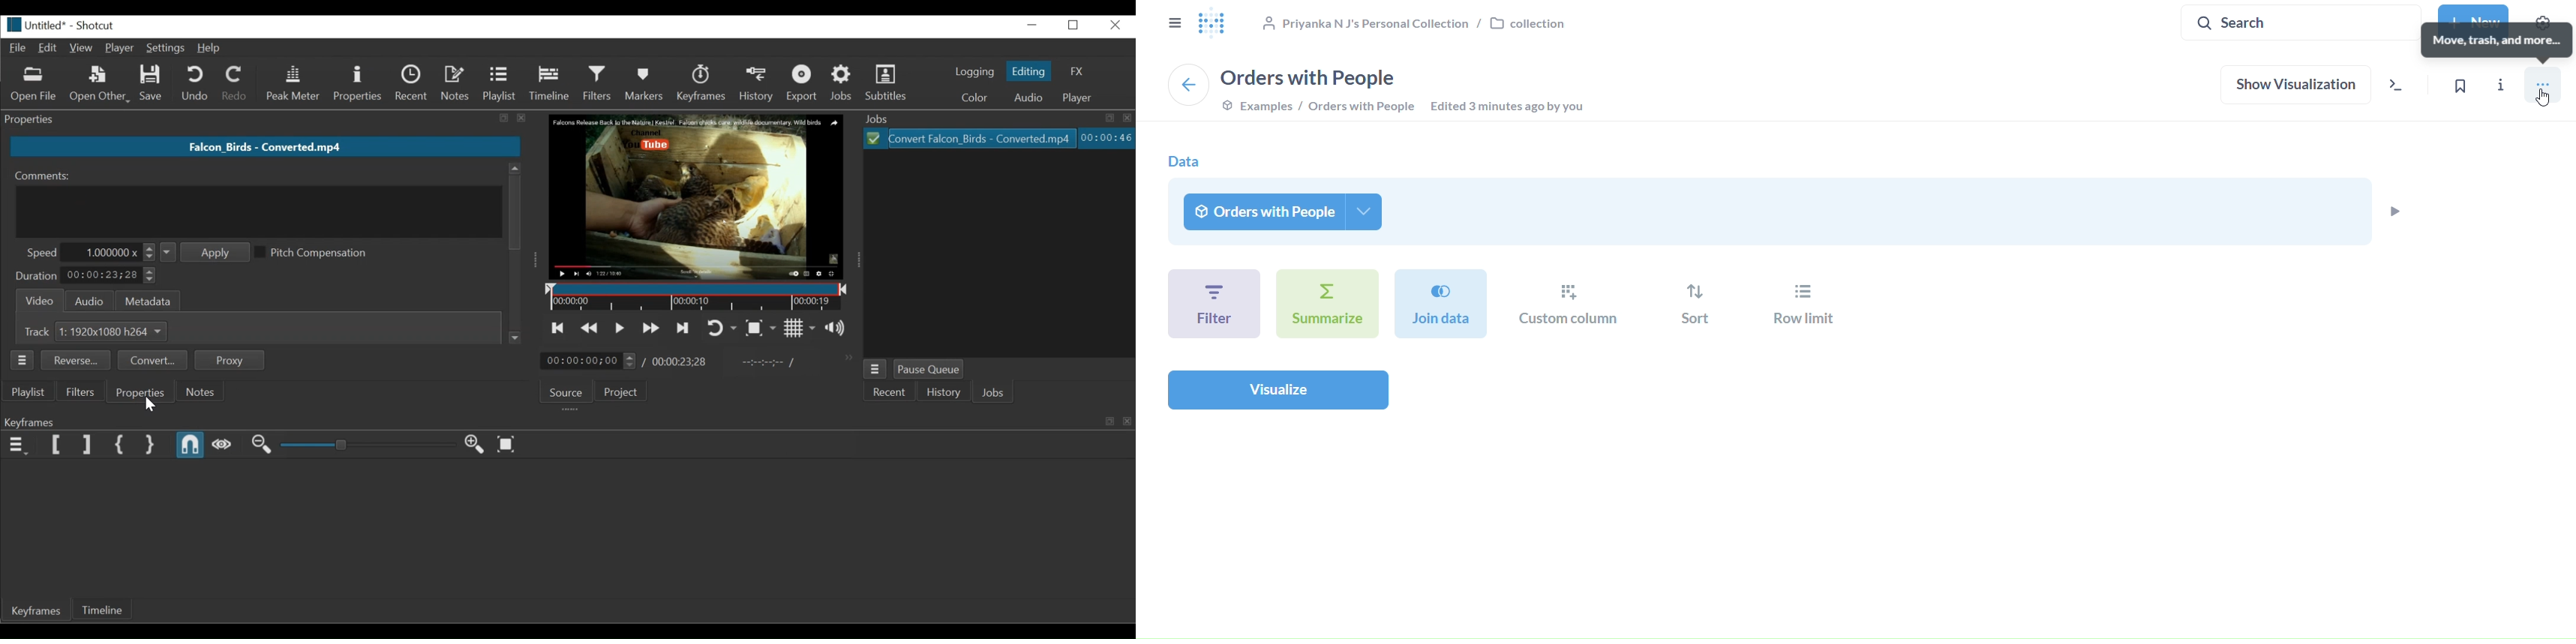 The height and width of the screenshot is (644, 2576). What do you see at coordinates (152, 360) in the screenshot?
I see `Convert` at bounding box center [152, 360].